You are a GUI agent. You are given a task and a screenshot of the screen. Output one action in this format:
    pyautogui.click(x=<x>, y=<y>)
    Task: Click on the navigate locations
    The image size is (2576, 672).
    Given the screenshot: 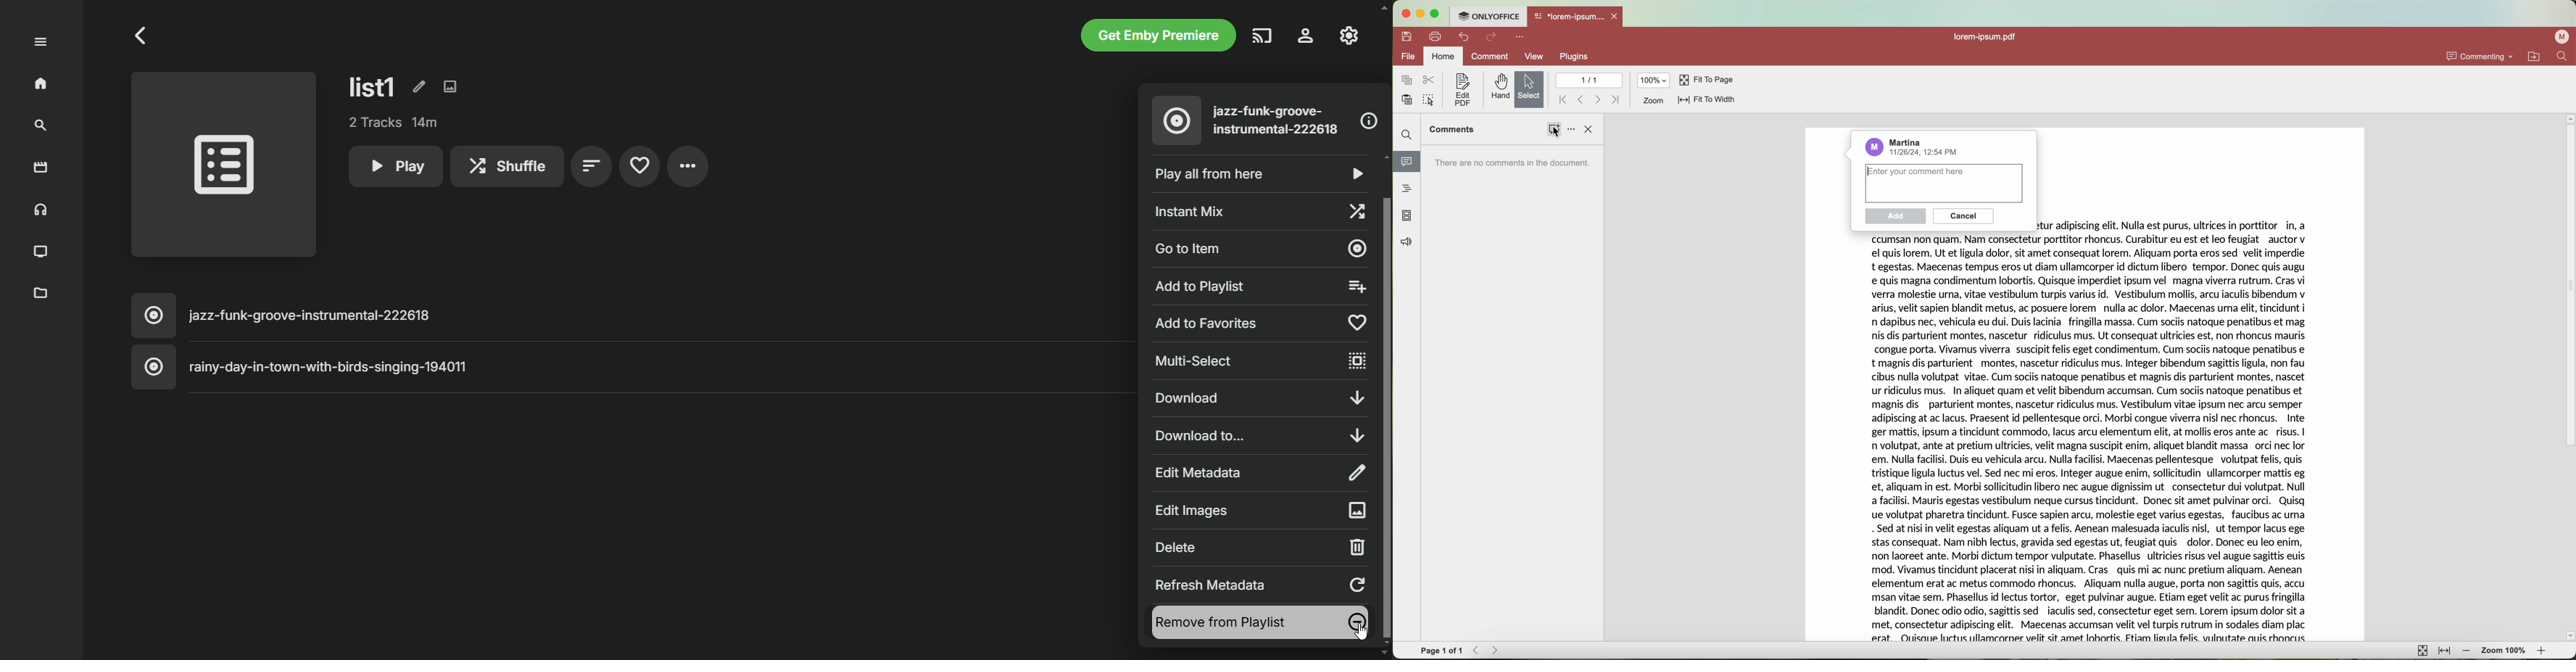 What is the action you would take?
    pyautogui.click(x=2537, y=56)
    